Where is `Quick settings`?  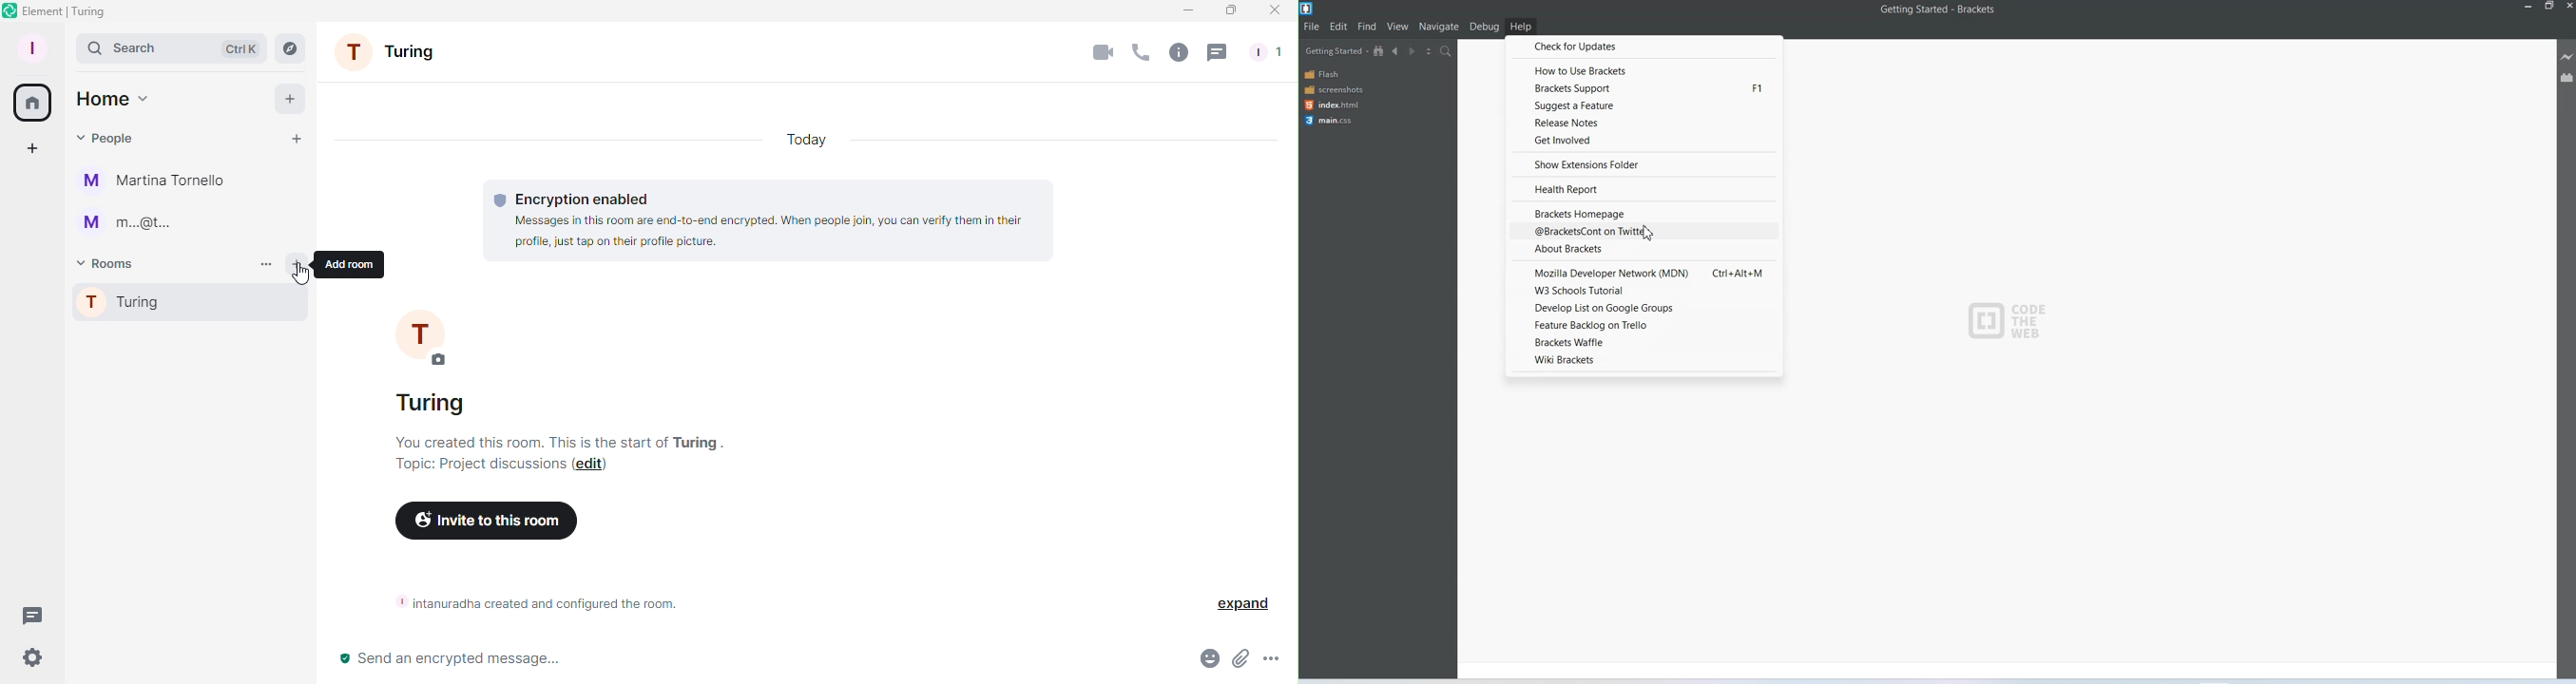 Quick settings is located at coordinates (26, 661).